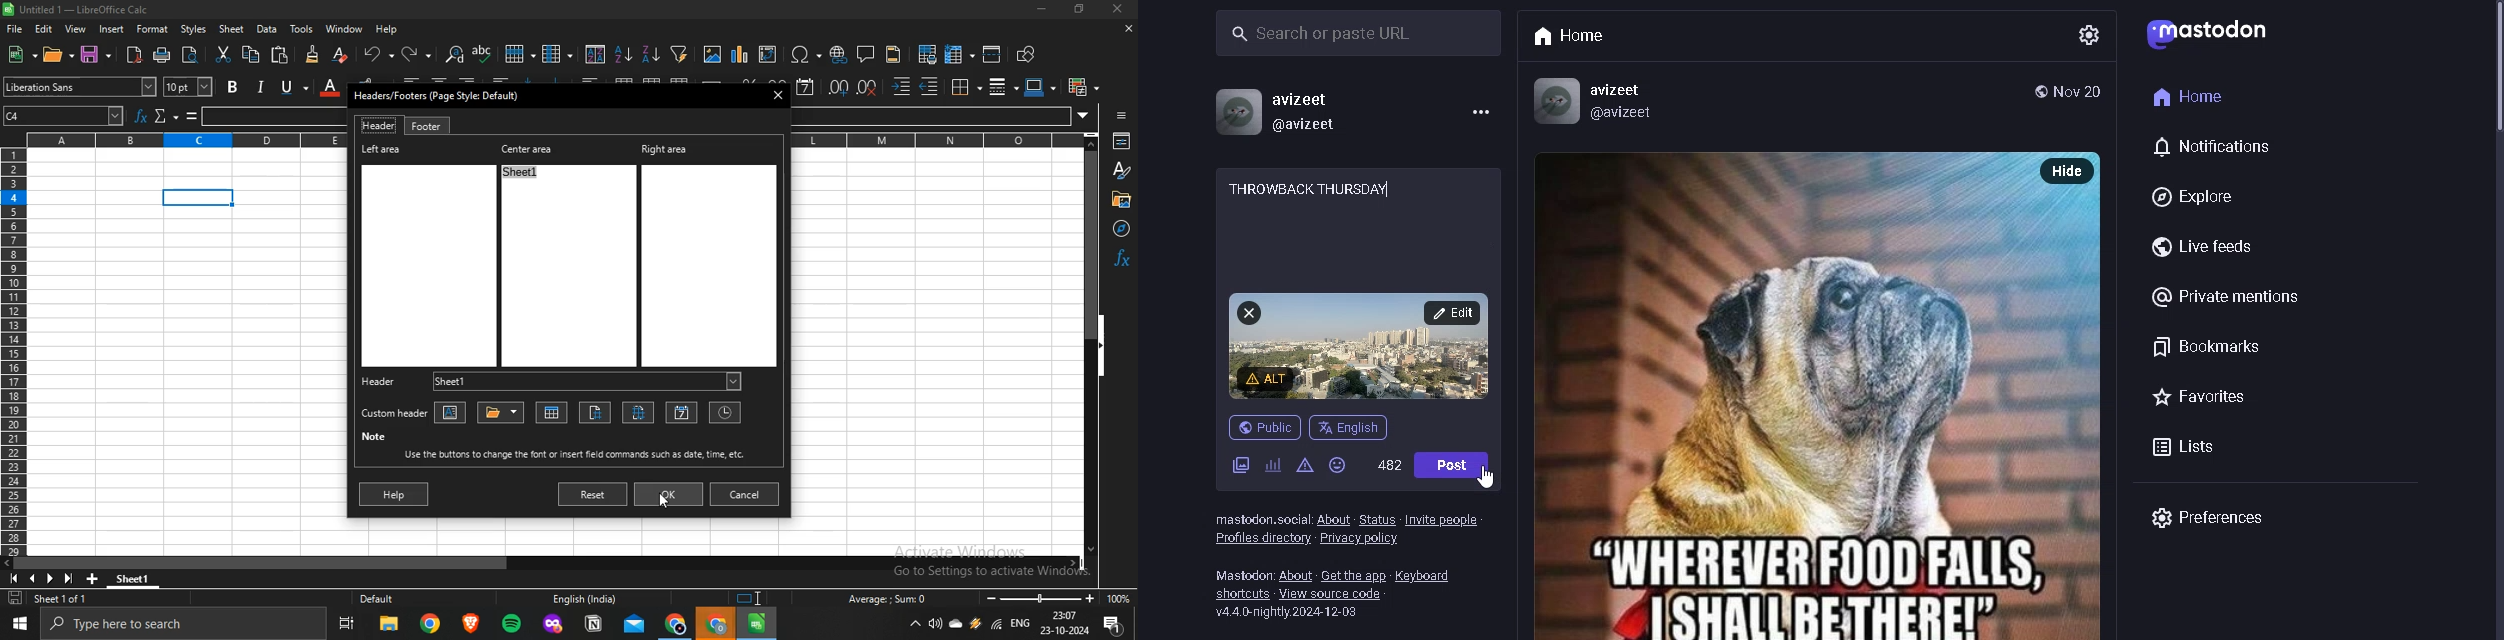  I want to click on navigator, so click(1117, 228).